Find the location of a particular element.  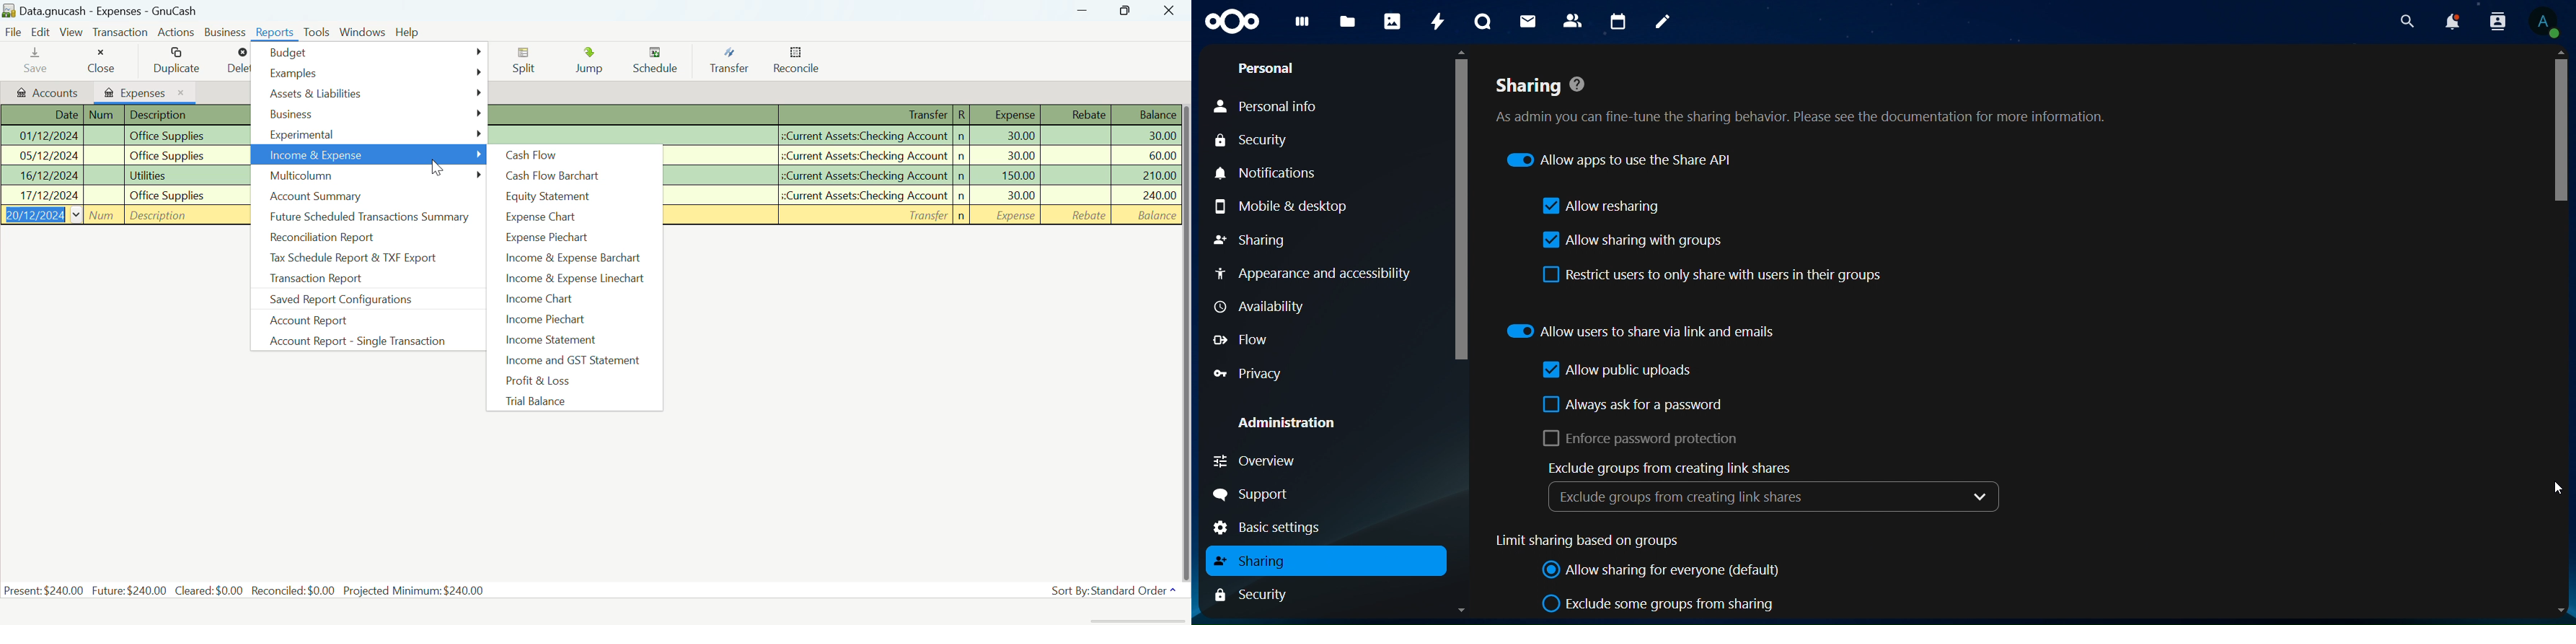

Experimental is located at coordinates (369, 135).